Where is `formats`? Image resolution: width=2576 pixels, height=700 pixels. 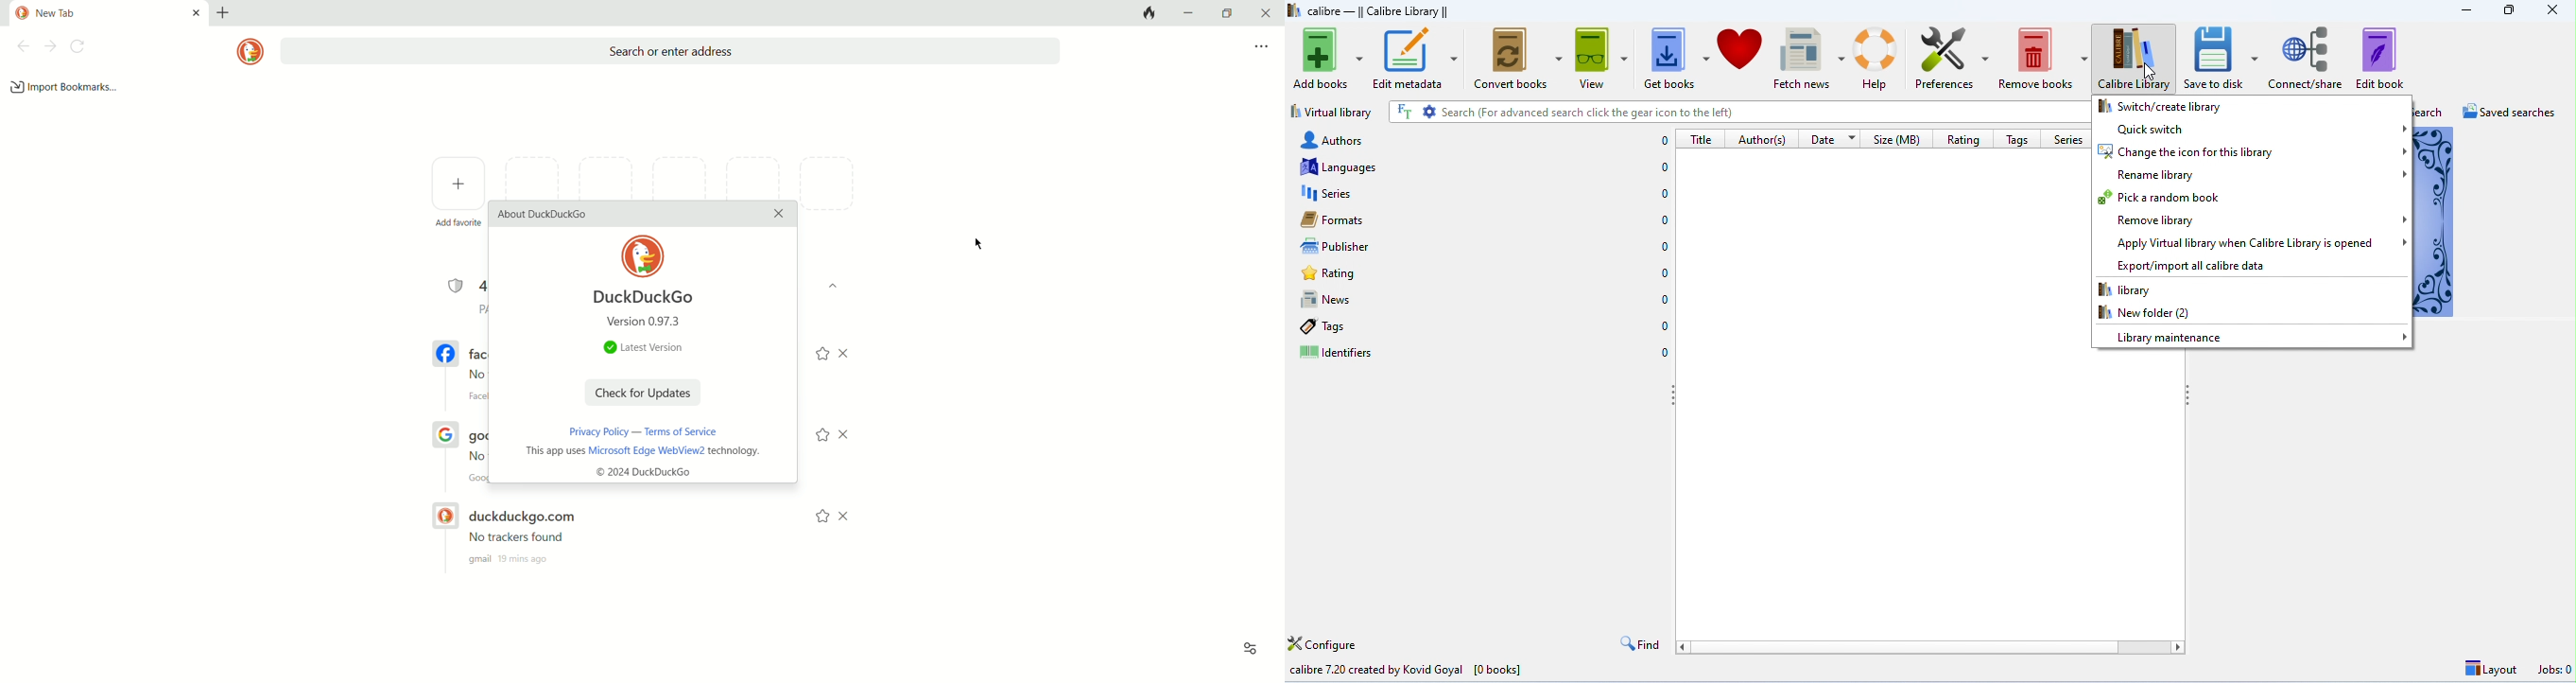
formats is located at coordinates (1484, 220).